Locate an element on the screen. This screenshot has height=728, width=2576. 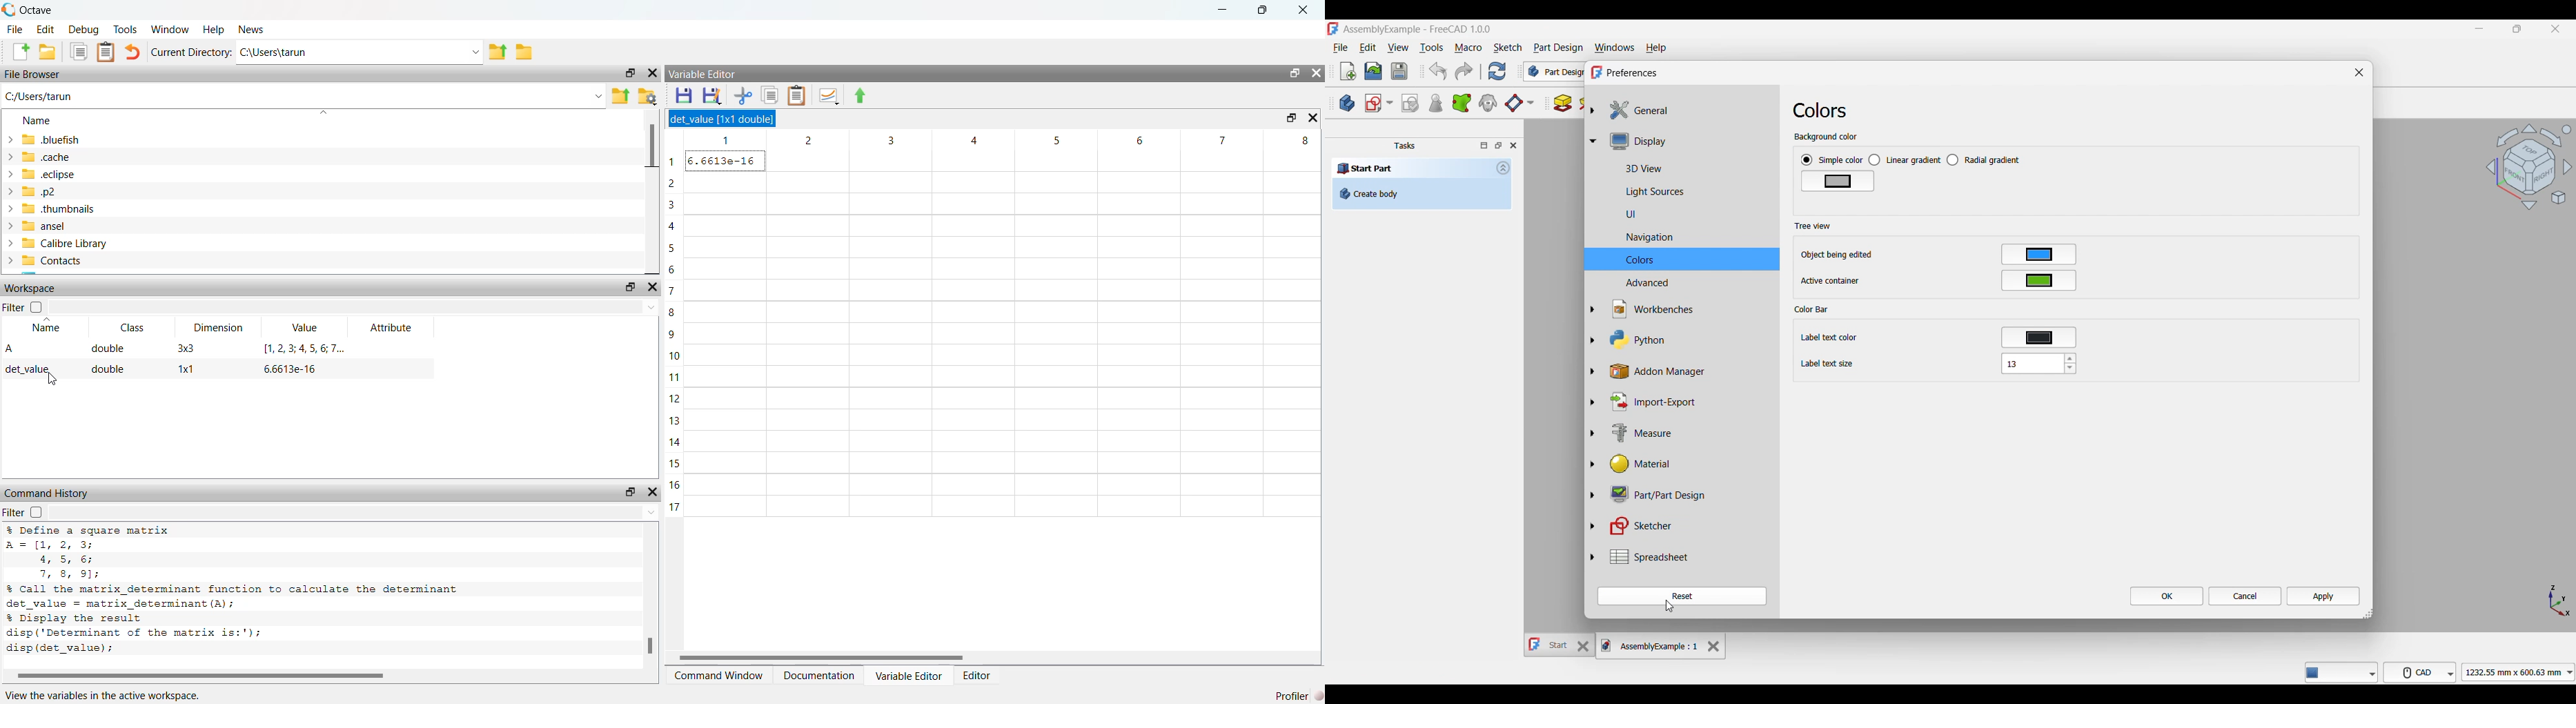
AssemblyExample - FreeCAD 1.0.0 is located at coordinates (1417, 29).